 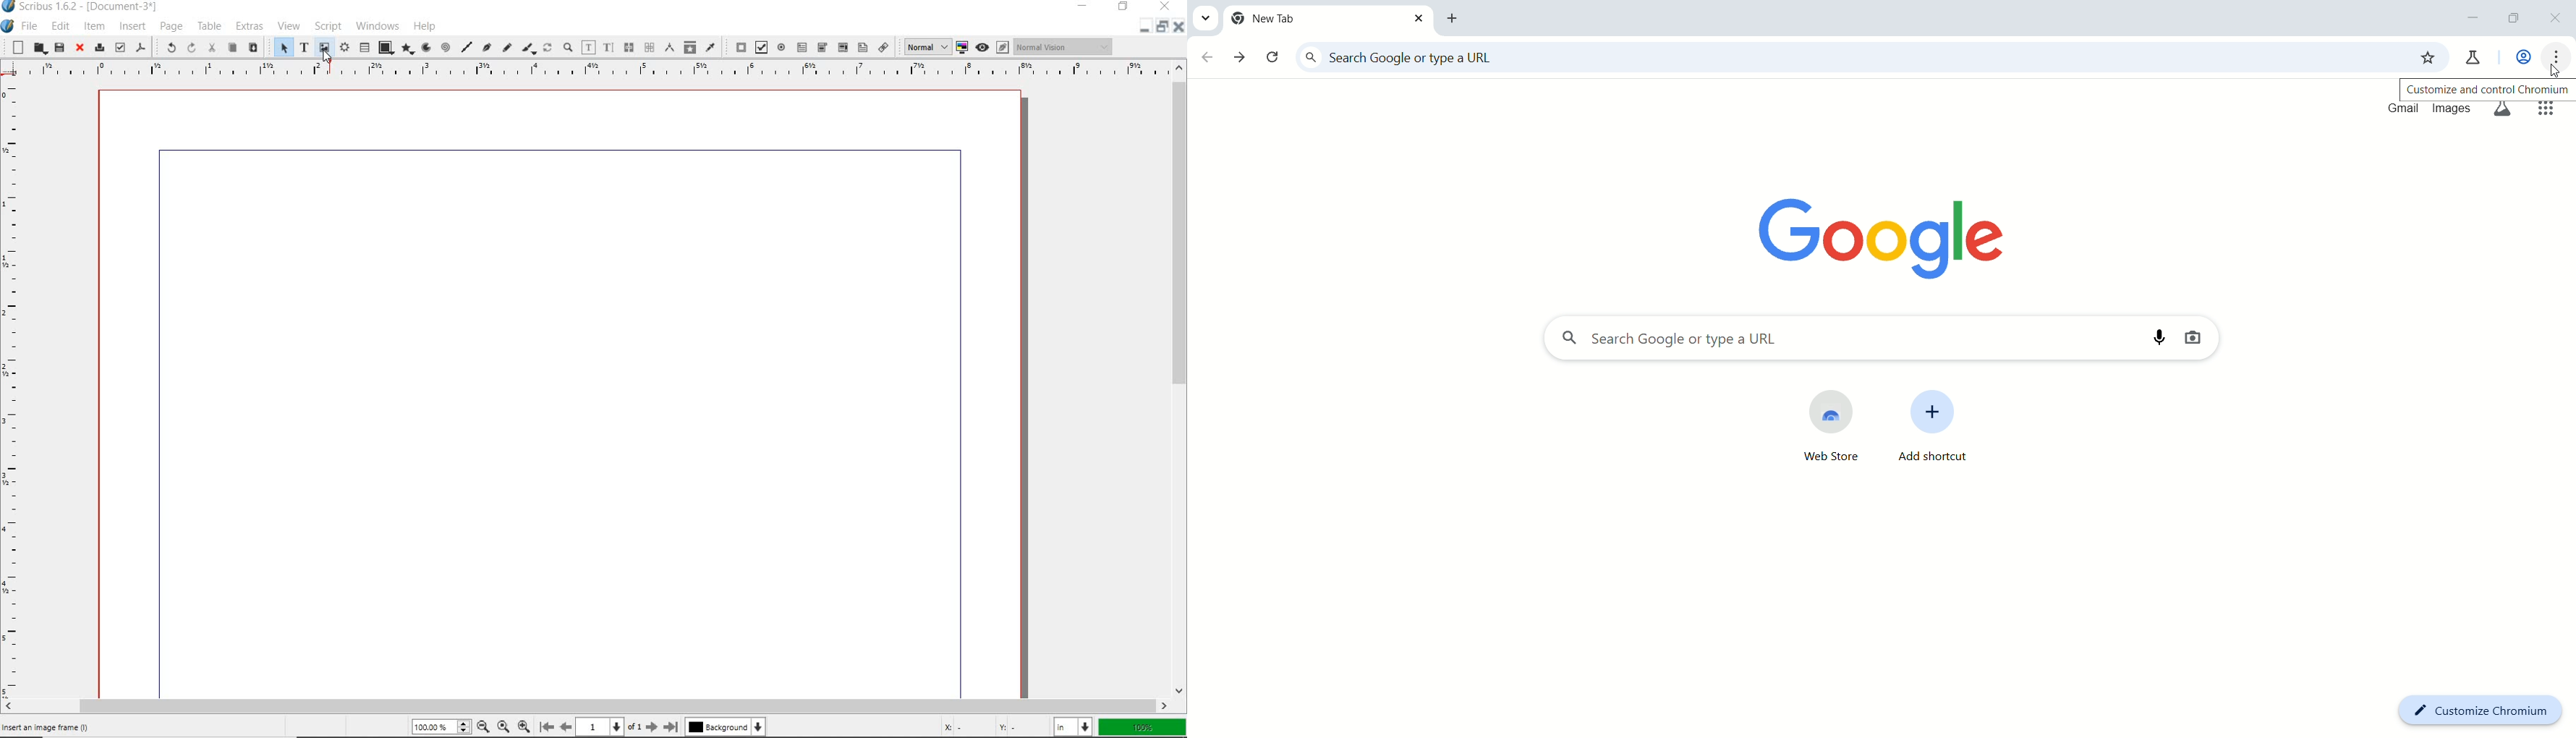 What do you see at coordinates (2487, 711) in the screenshot?
I see `customize chromium` at bounding box center [2487, 711].